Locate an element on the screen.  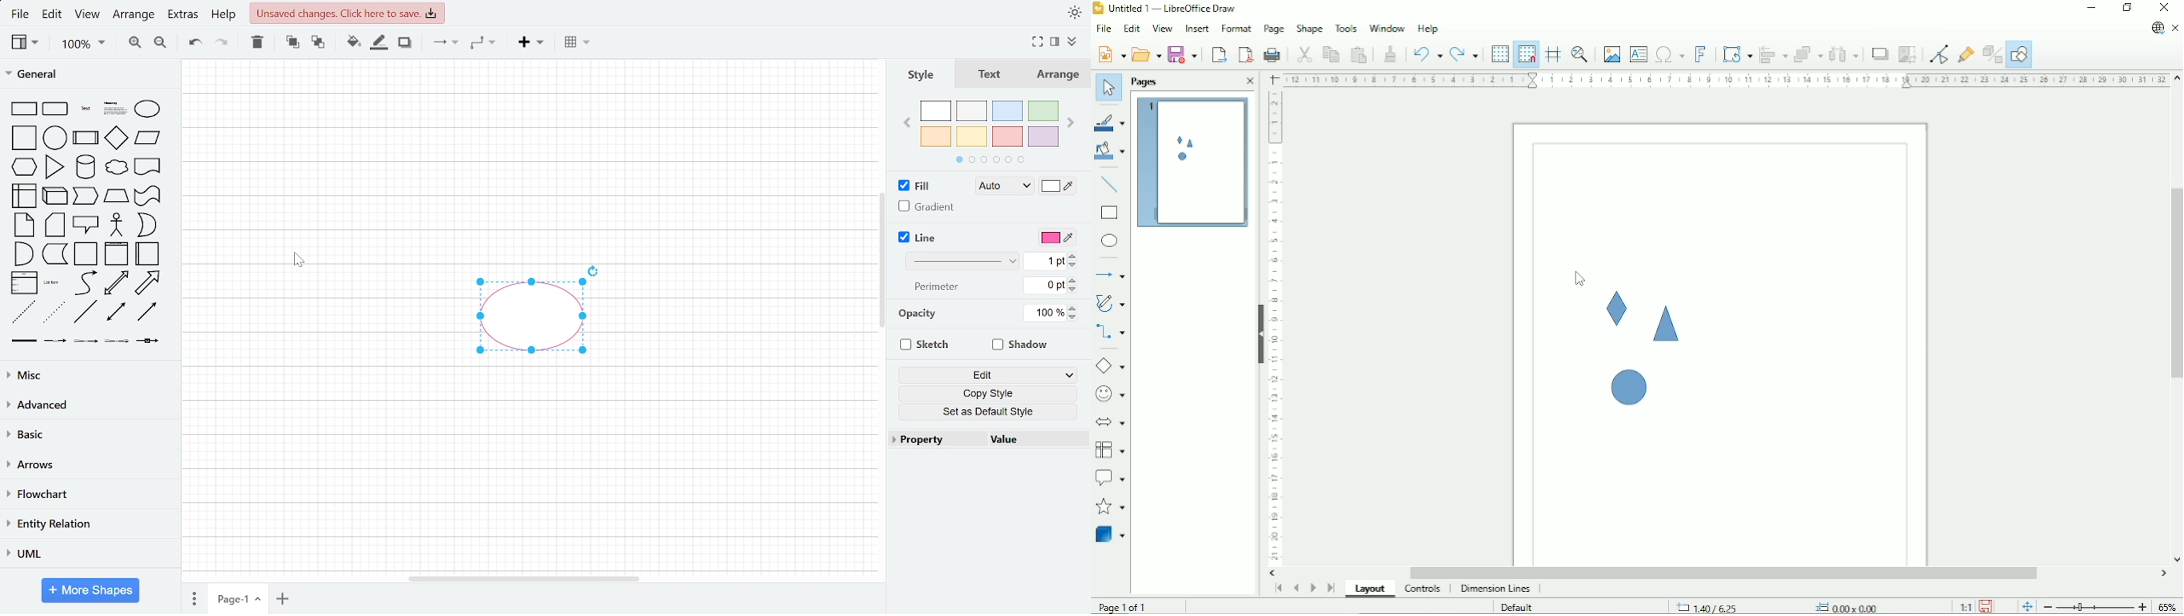
Curves and polygons is located at coordinates (1110, 303).